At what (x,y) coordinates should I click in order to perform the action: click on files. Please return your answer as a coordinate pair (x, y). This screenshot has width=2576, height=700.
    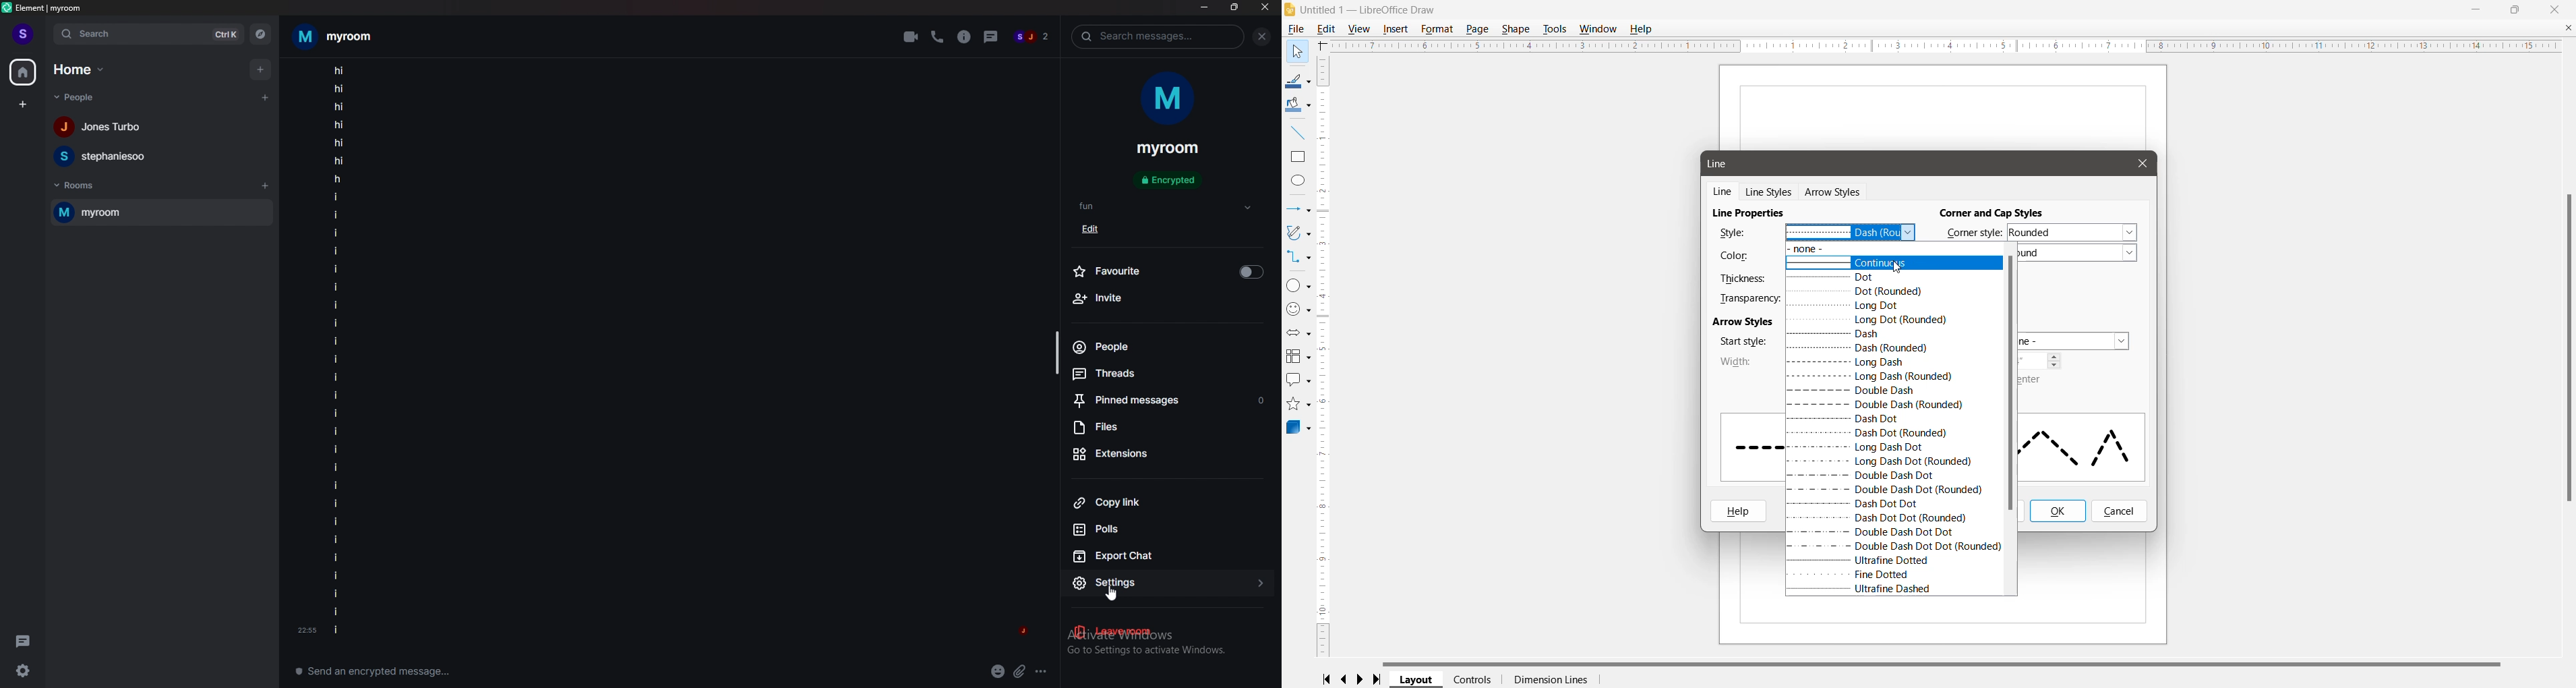
    Looking at the image, I should click on (1167, 428).